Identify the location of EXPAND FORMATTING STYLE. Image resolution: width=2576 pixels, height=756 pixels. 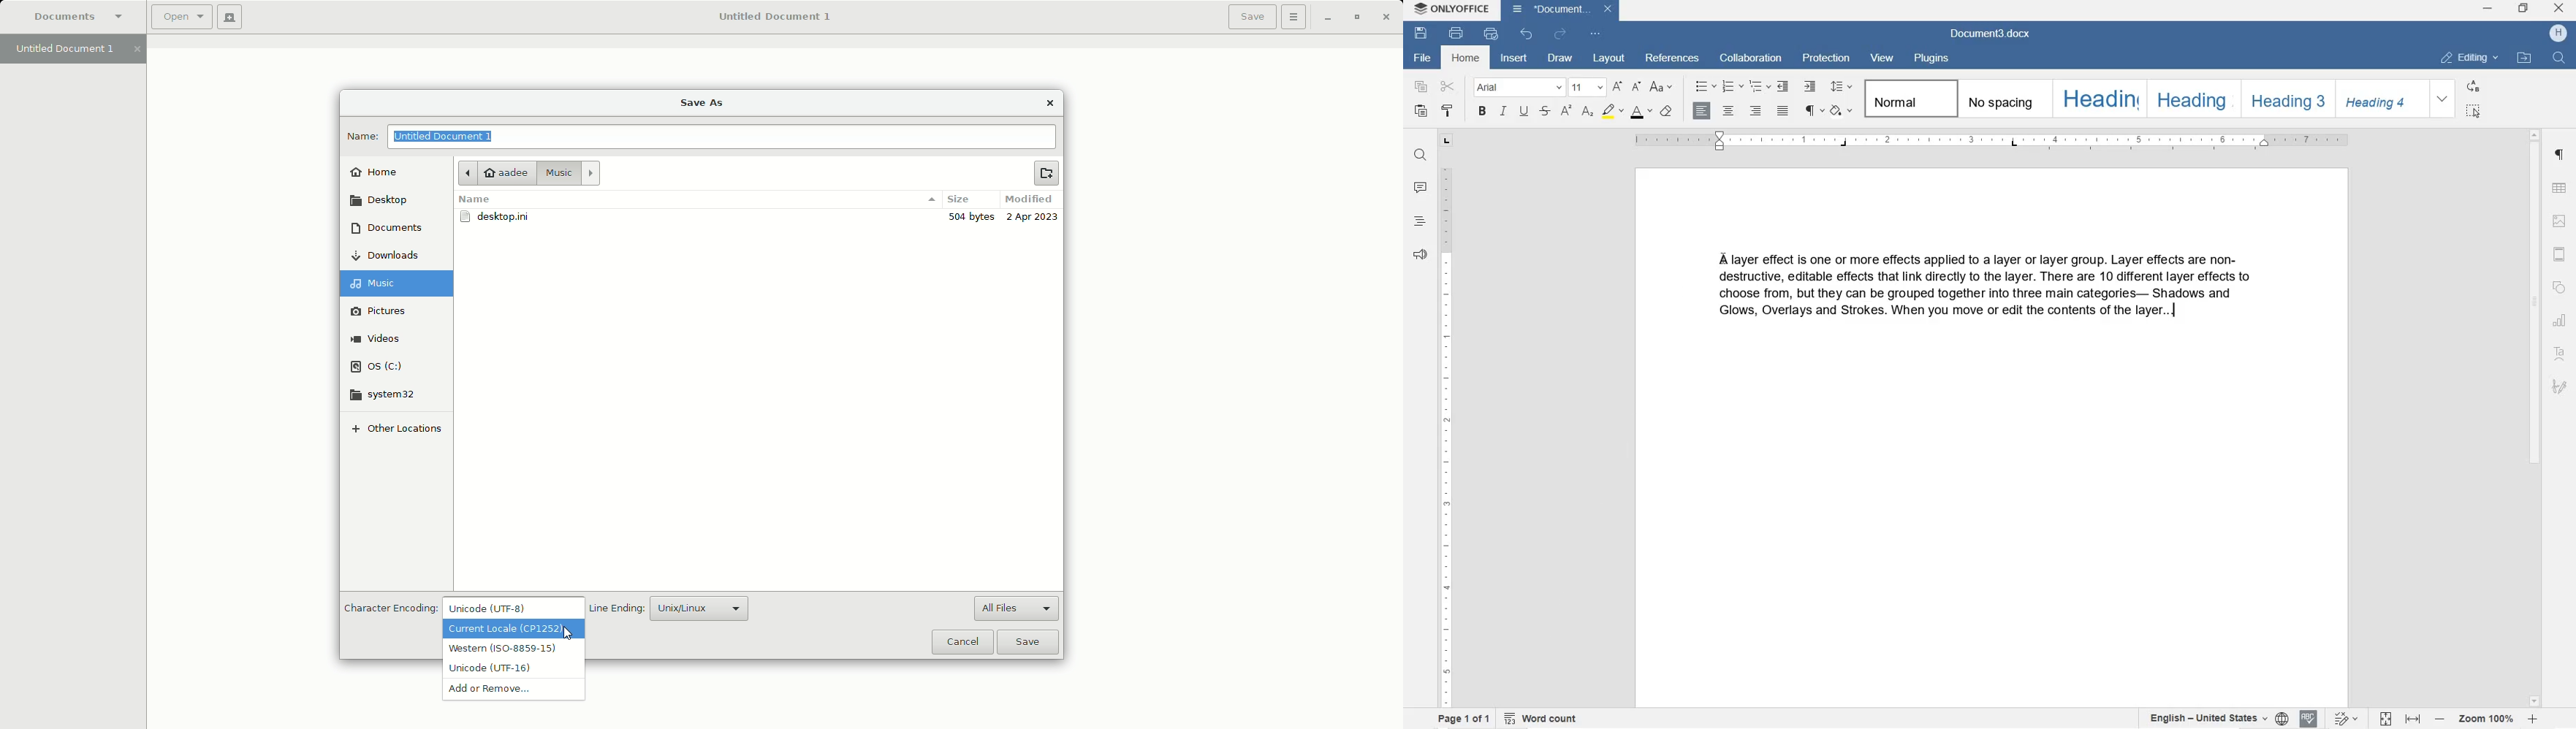
(2445, 99).